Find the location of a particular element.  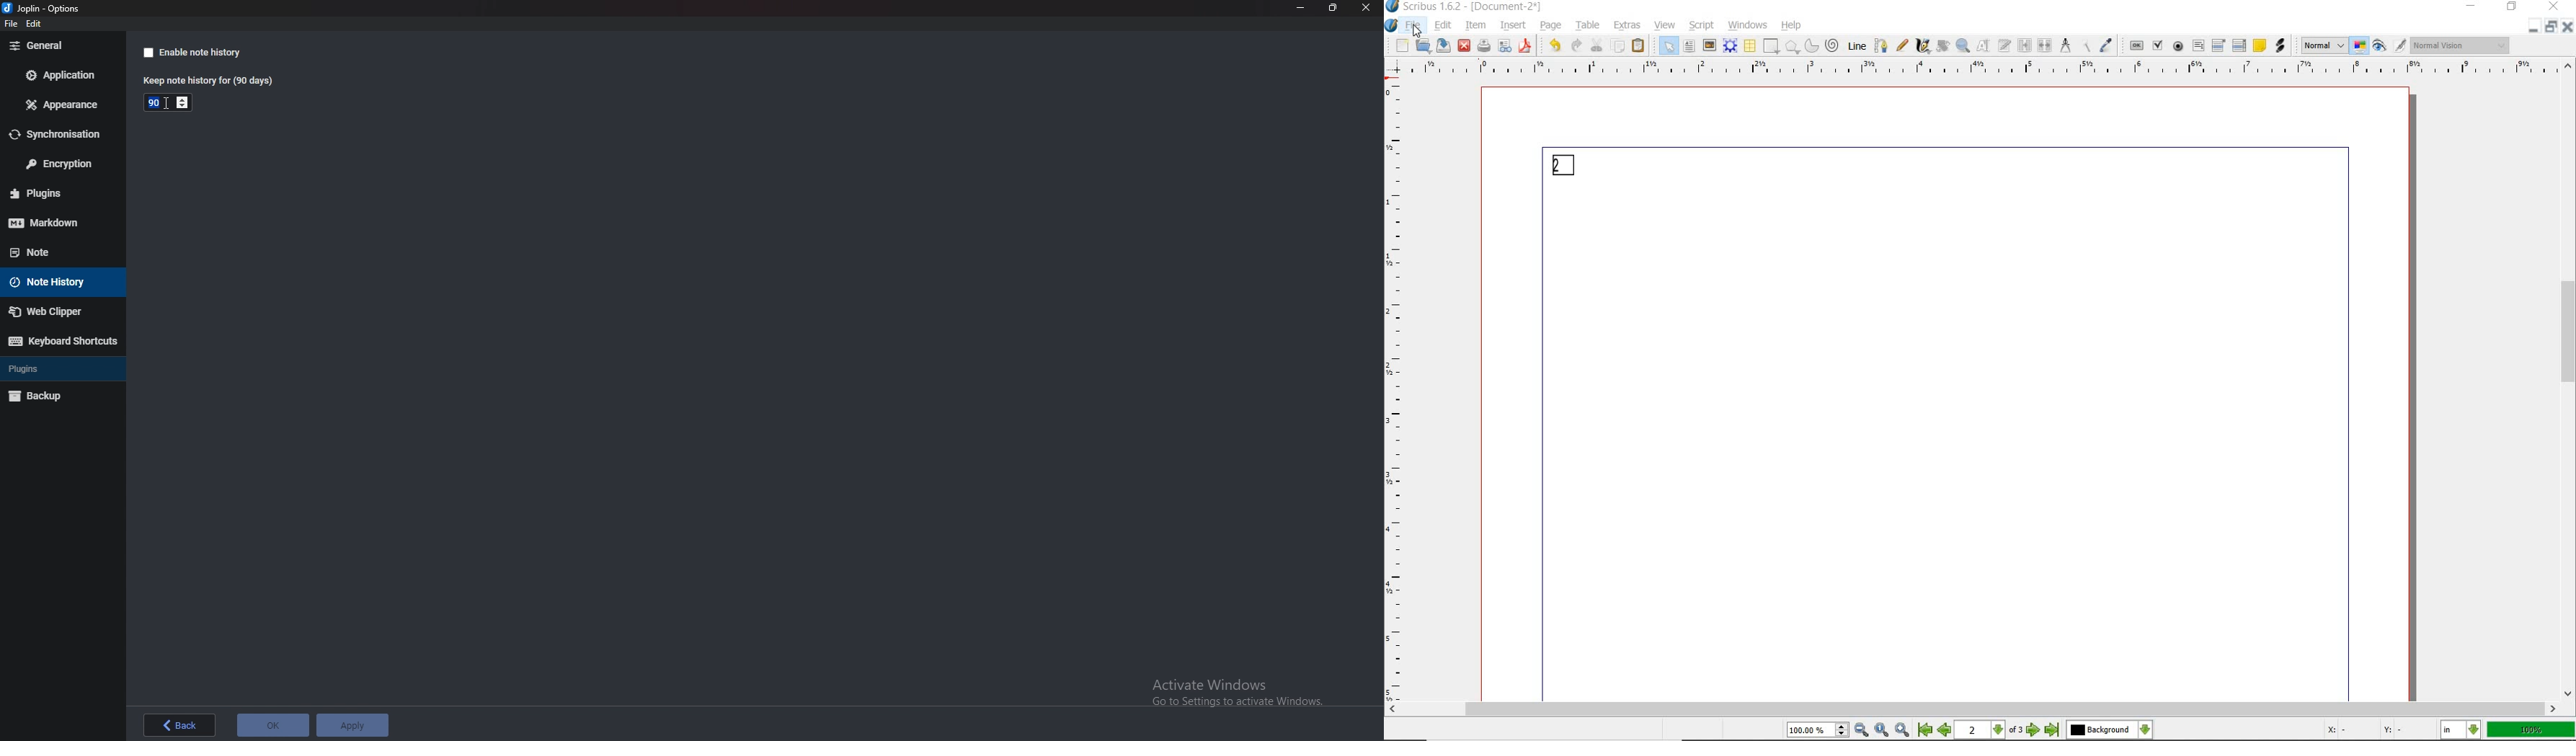

duration is located at coordinates (154, 103).